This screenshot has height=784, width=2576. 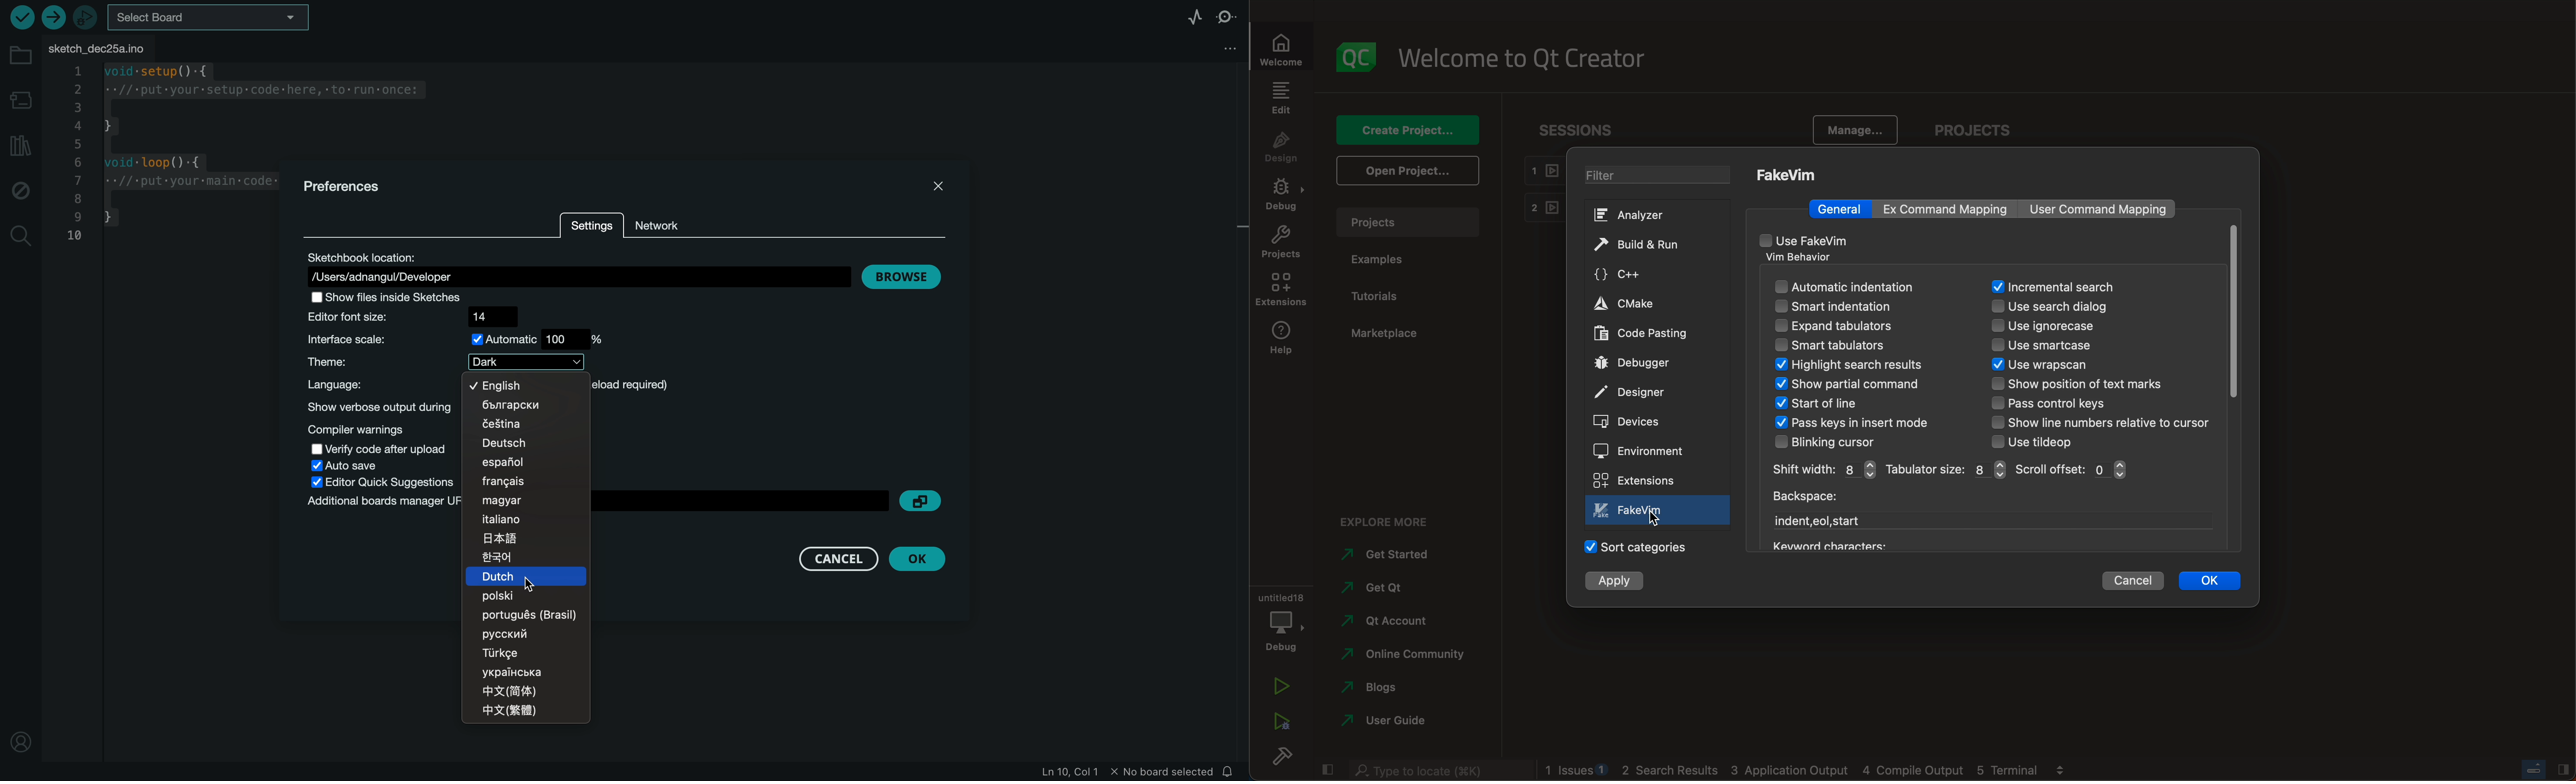 I want to click on debug, so click(x=1283, y=193).